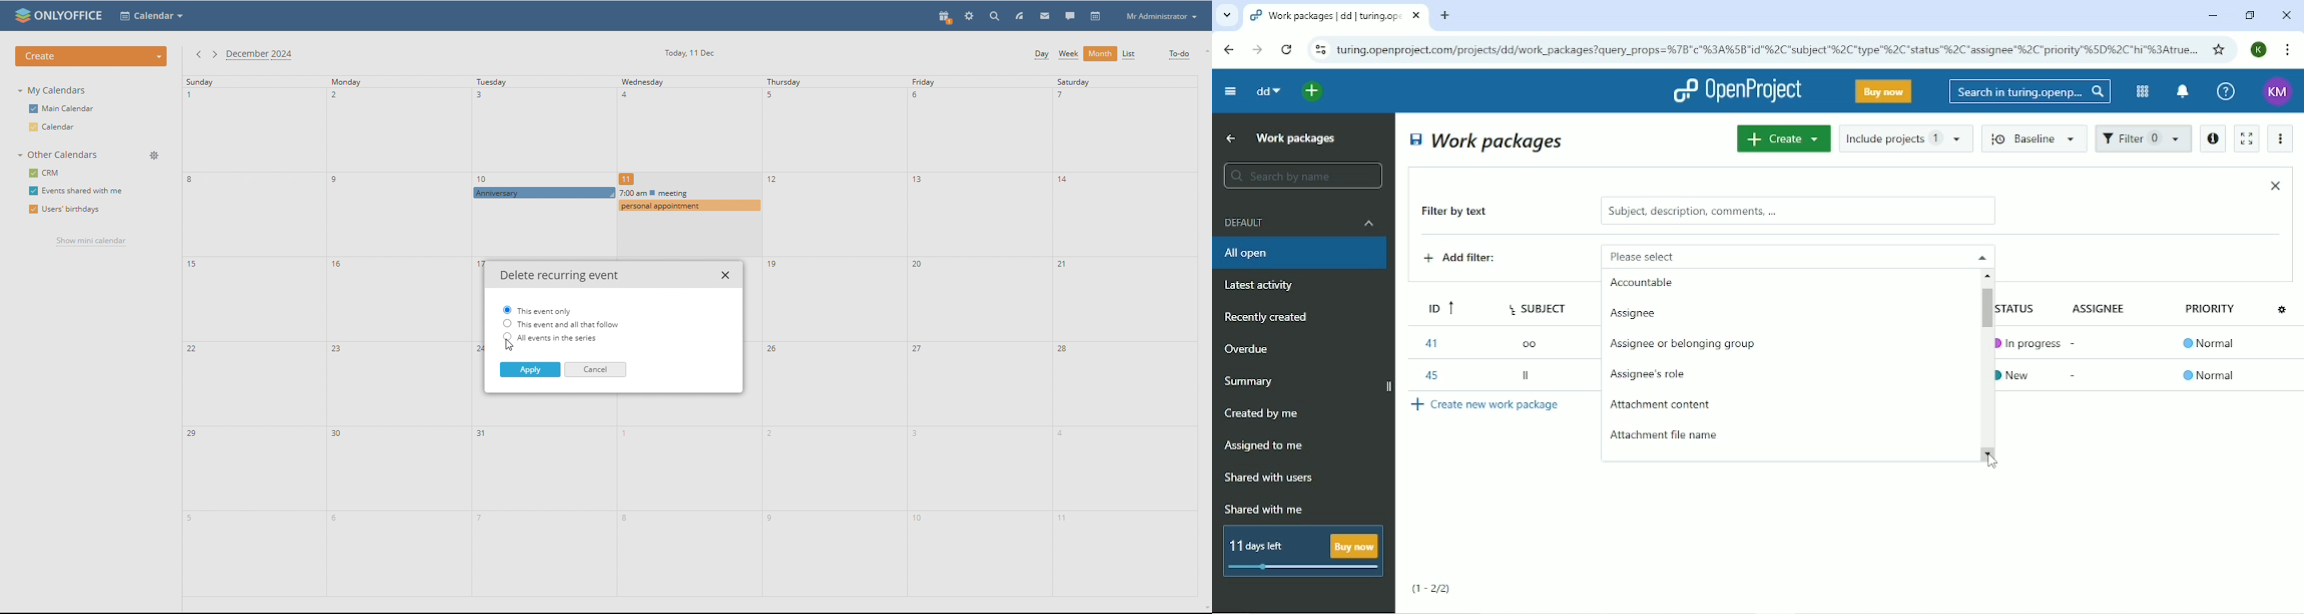 Image resolution: width=2324 pixels, height=616 pixels. Describe the element at coordinates (2212, 314) in the screenshot. I see `Priority` at that location.